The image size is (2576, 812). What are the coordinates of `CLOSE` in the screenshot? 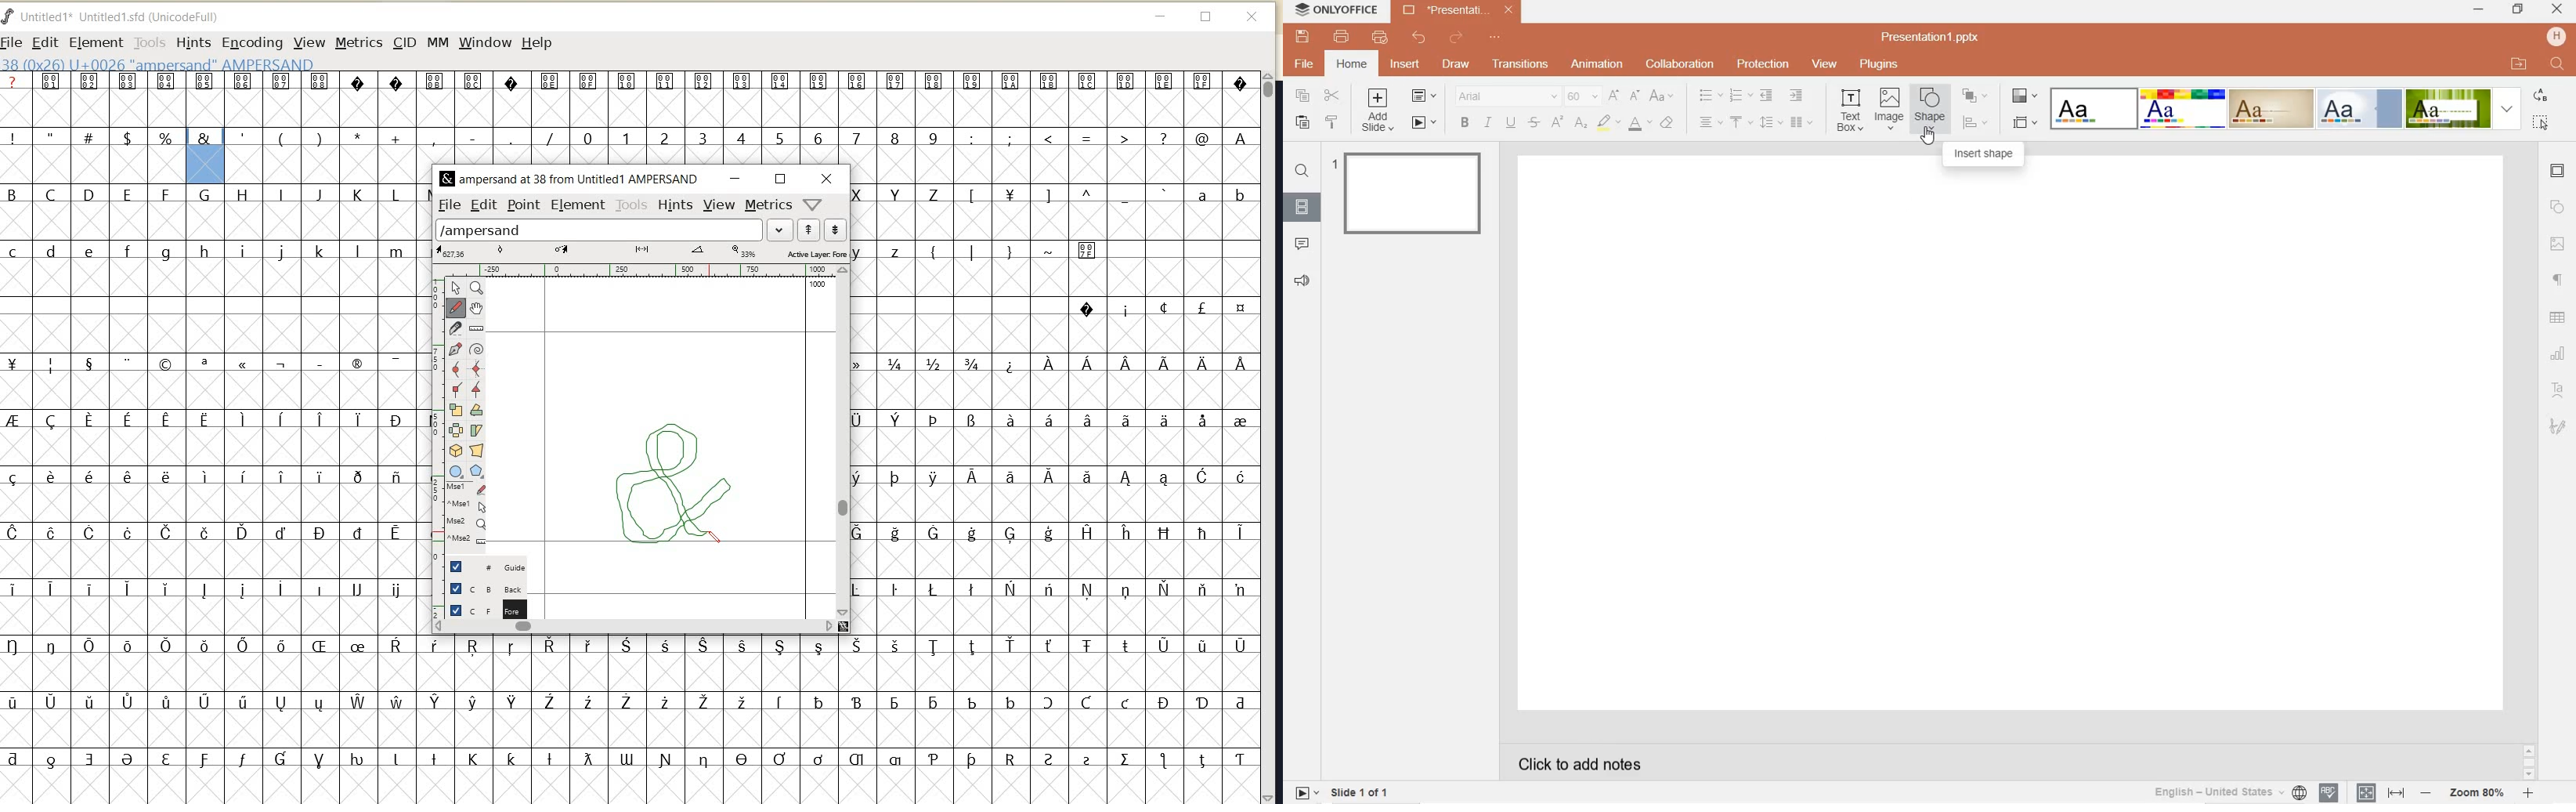 It's located at (2558, 10).